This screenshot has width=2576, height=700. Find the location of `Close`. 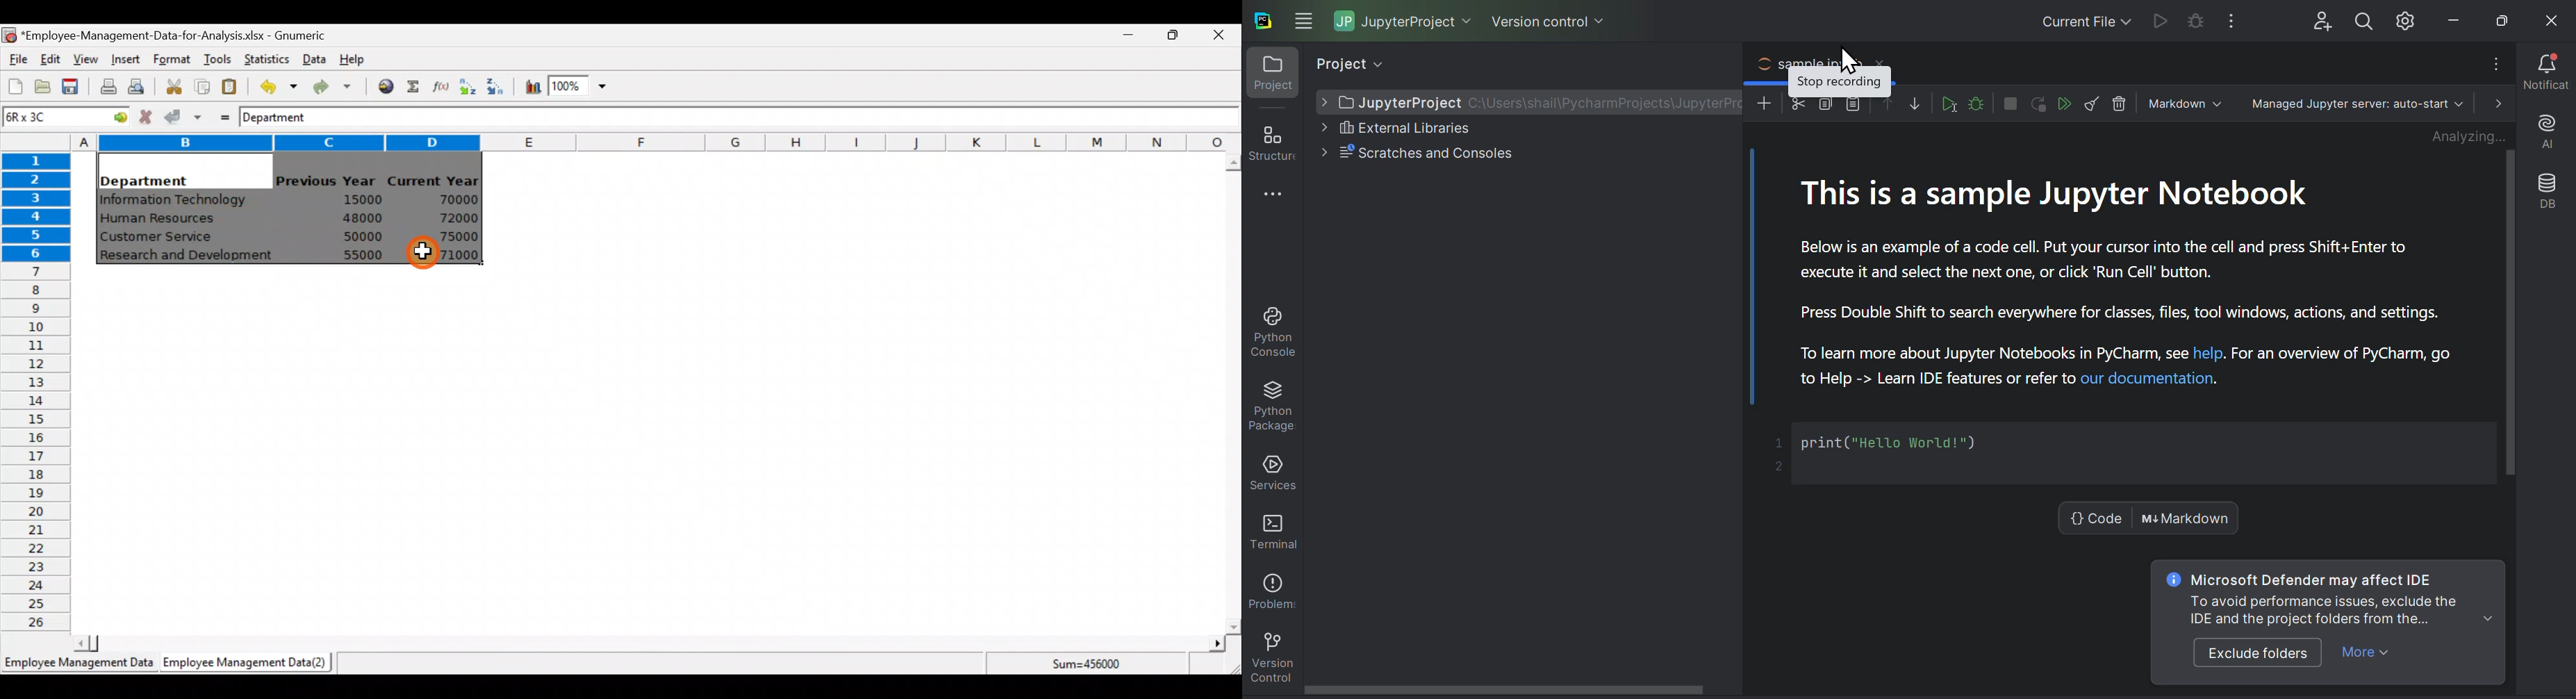

Close is located at coordinates (1218, 37).